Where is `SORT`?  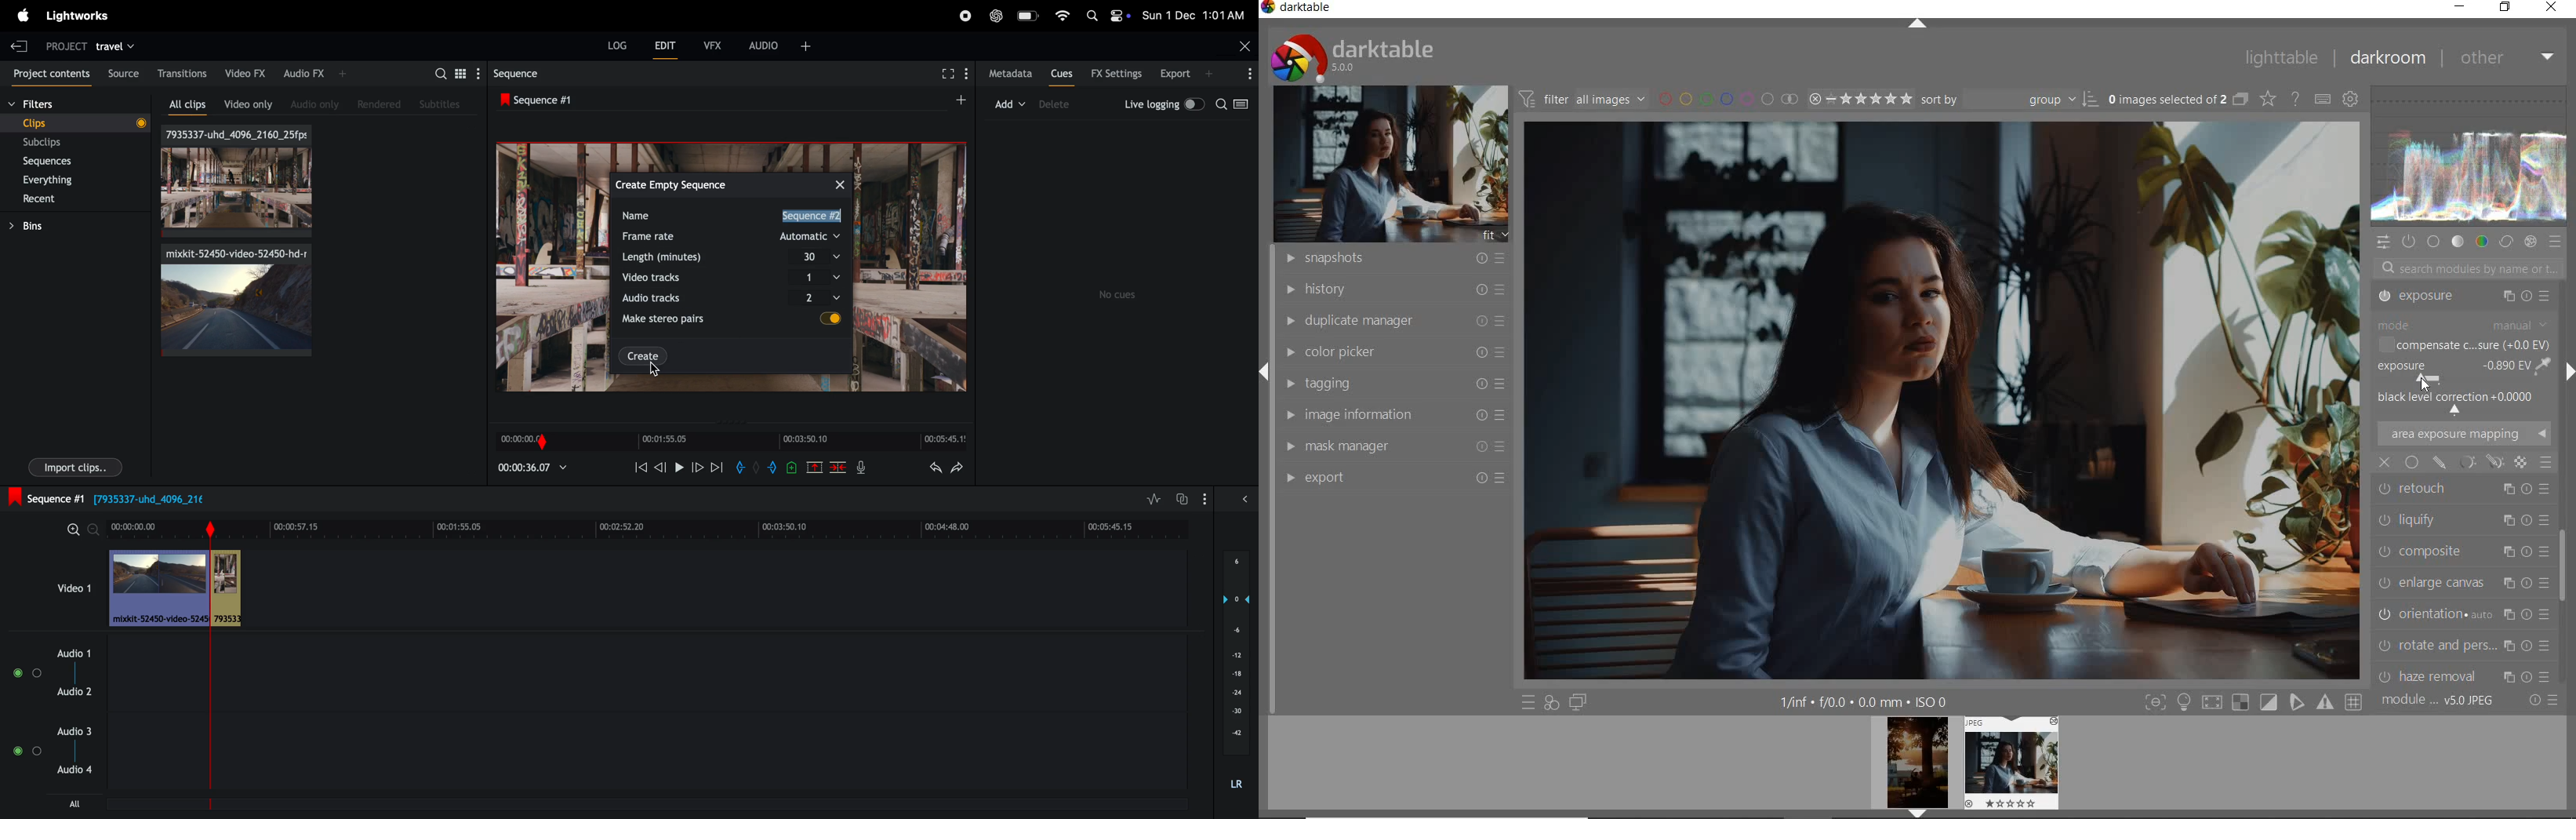 SORT is located at coordinates (2007, 100).